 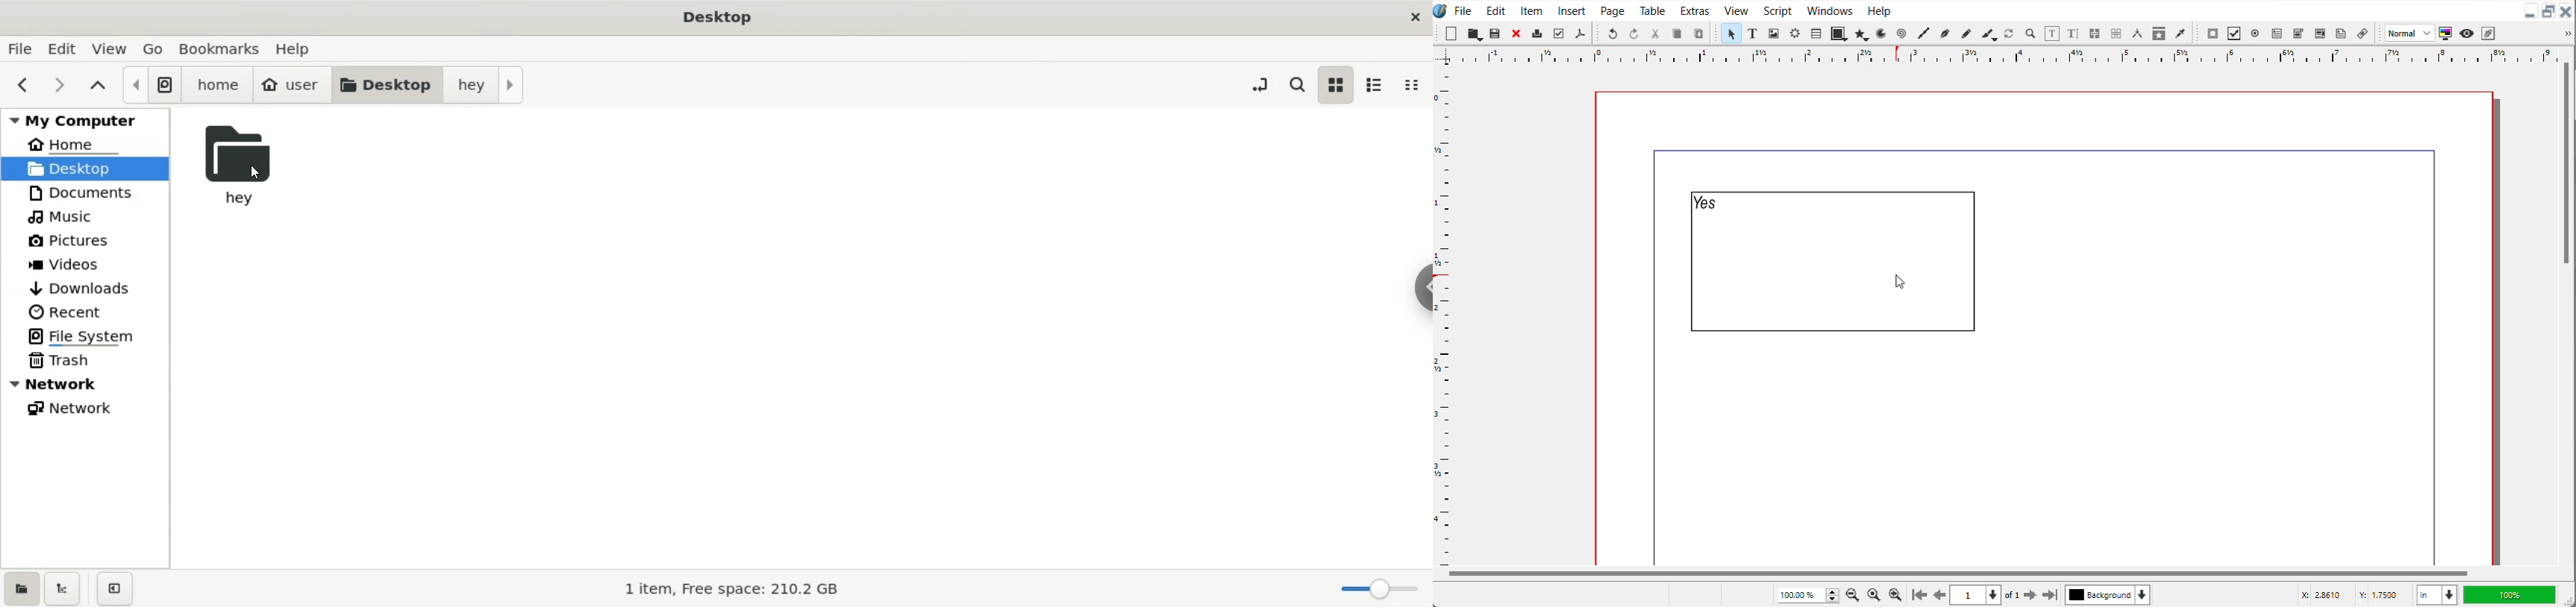 What do you see at coordinates (2004, 55) in the screenshot?
I see `Horizontal scale` at bounding box center [2004, 55].